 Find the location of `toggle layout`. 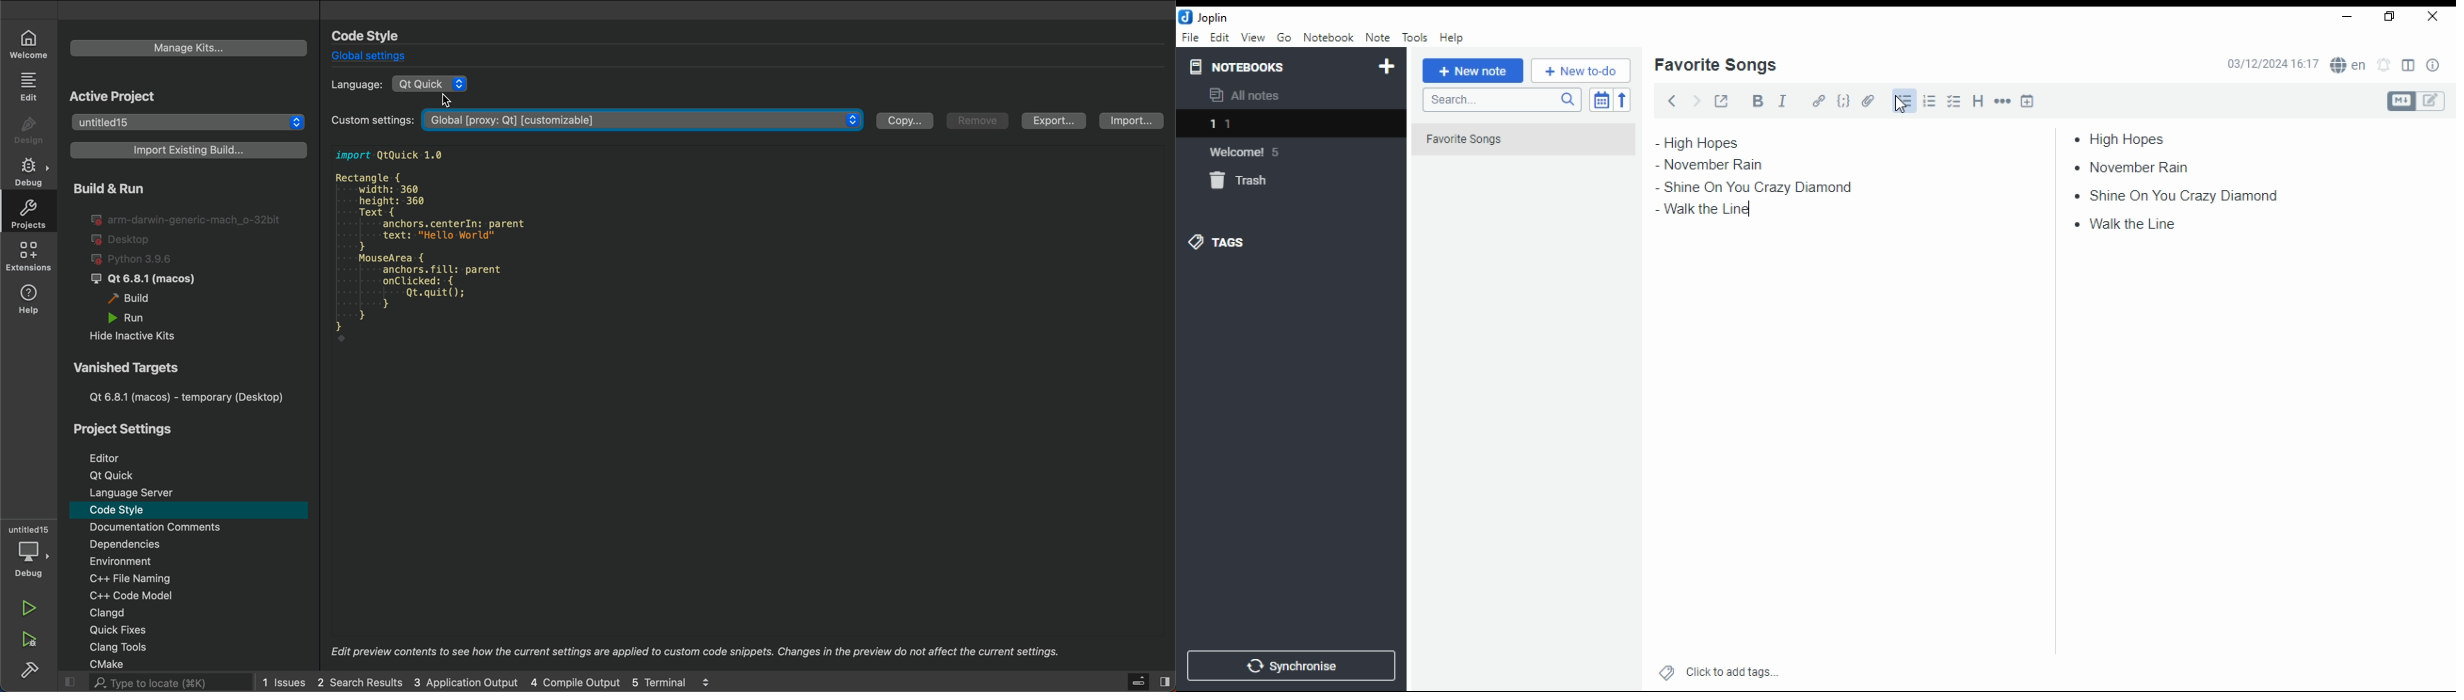

toggle layout is located at coordinates (2409, 66).